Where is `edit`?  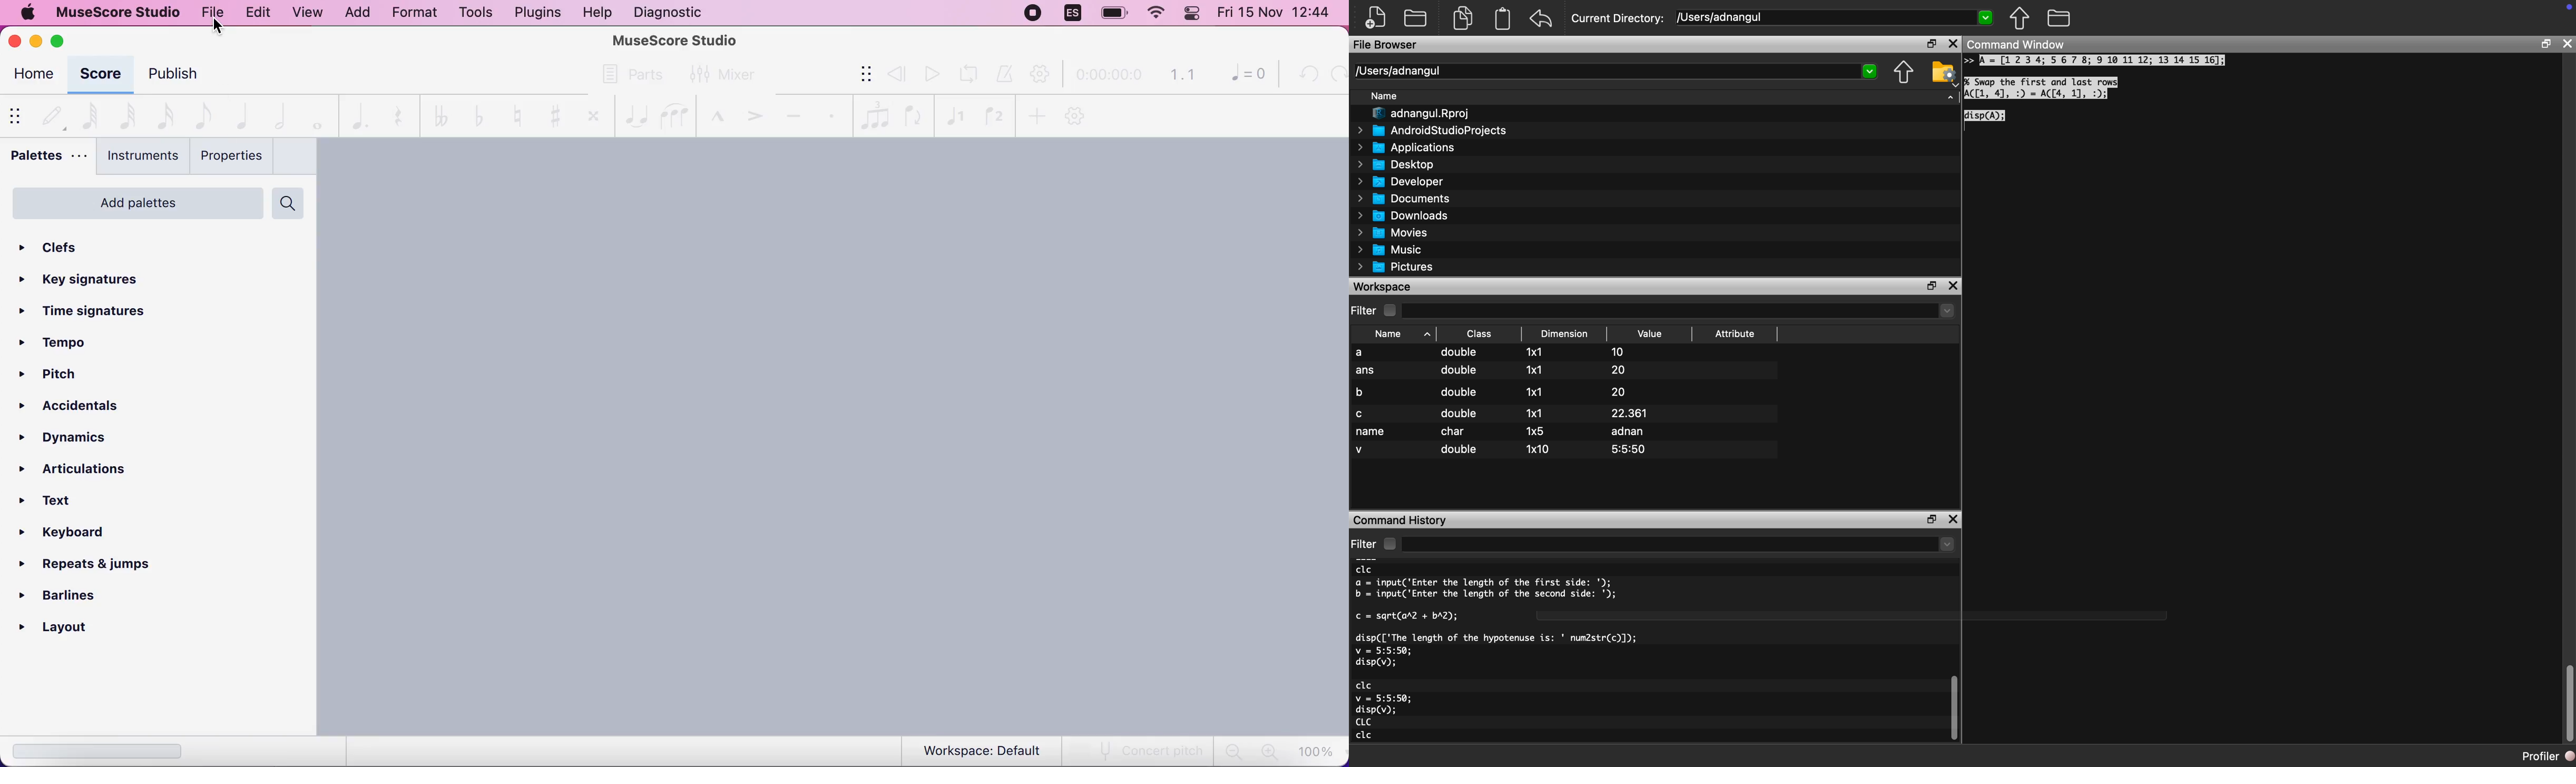 edit is located at coordinates (256, 11).